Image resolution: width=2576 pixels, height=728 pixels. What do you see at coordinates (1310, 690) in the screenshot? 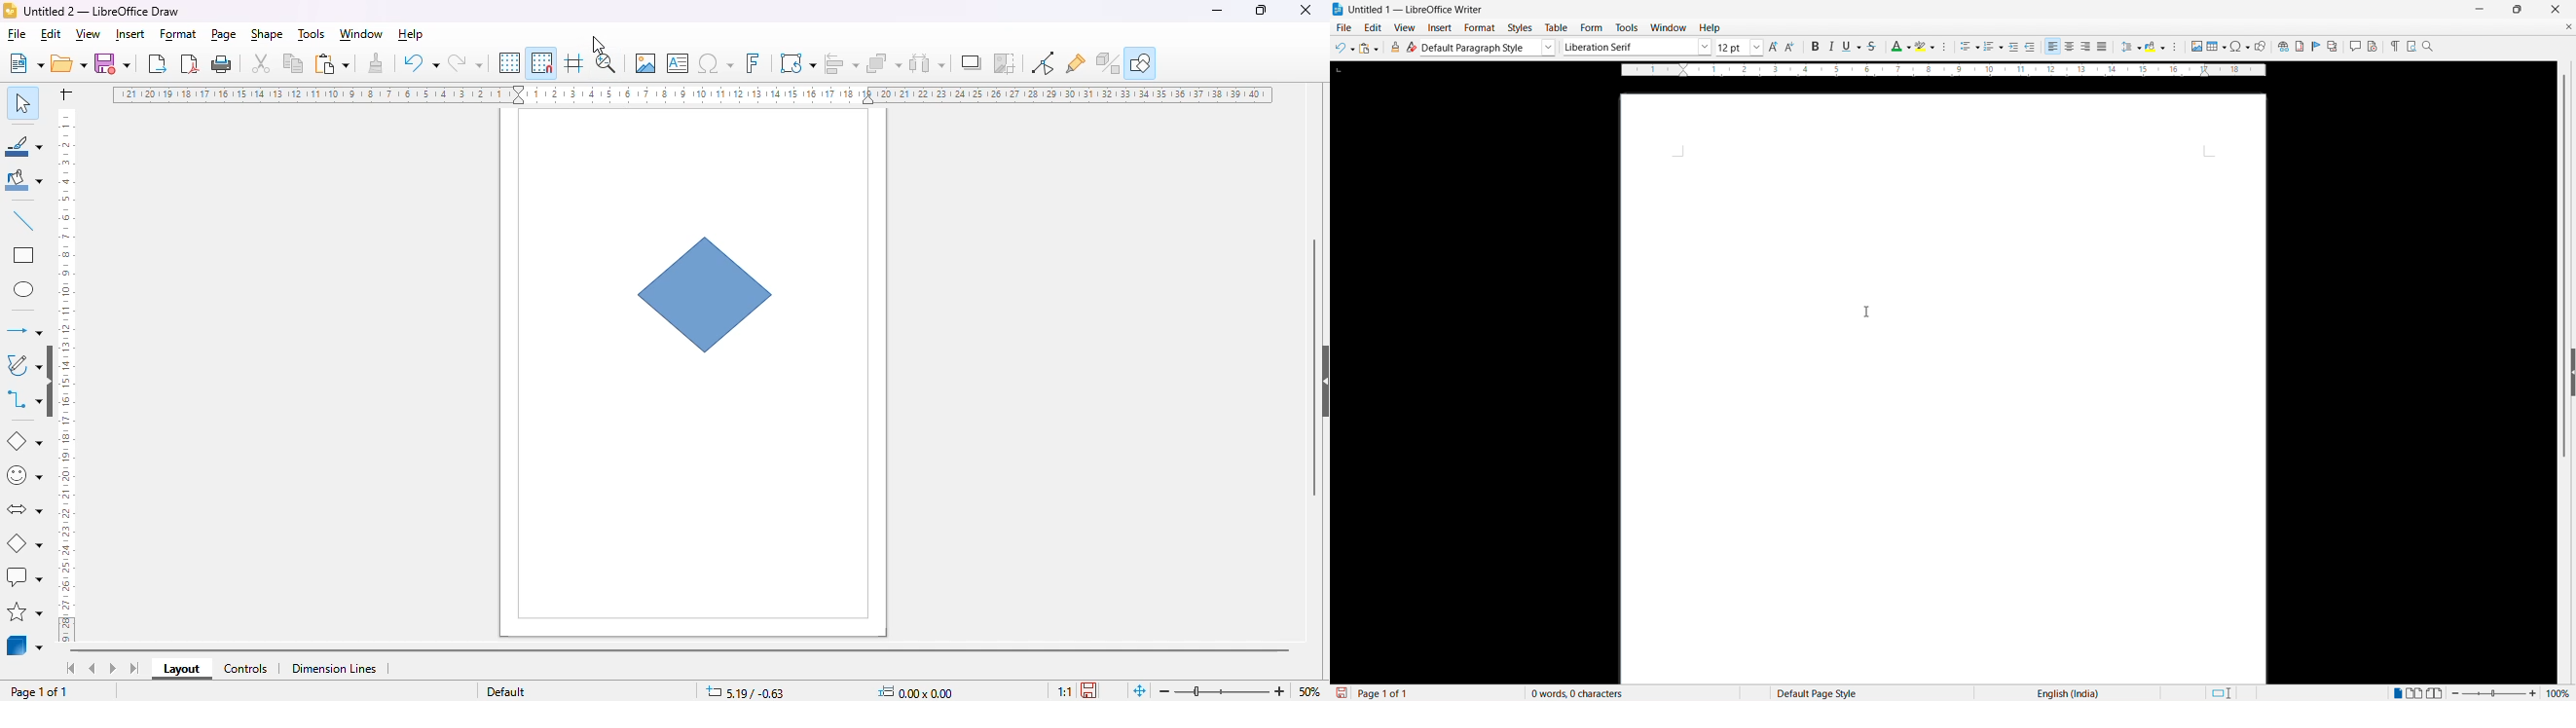
I see `zoom factor` at bounding box center [1310, 690].